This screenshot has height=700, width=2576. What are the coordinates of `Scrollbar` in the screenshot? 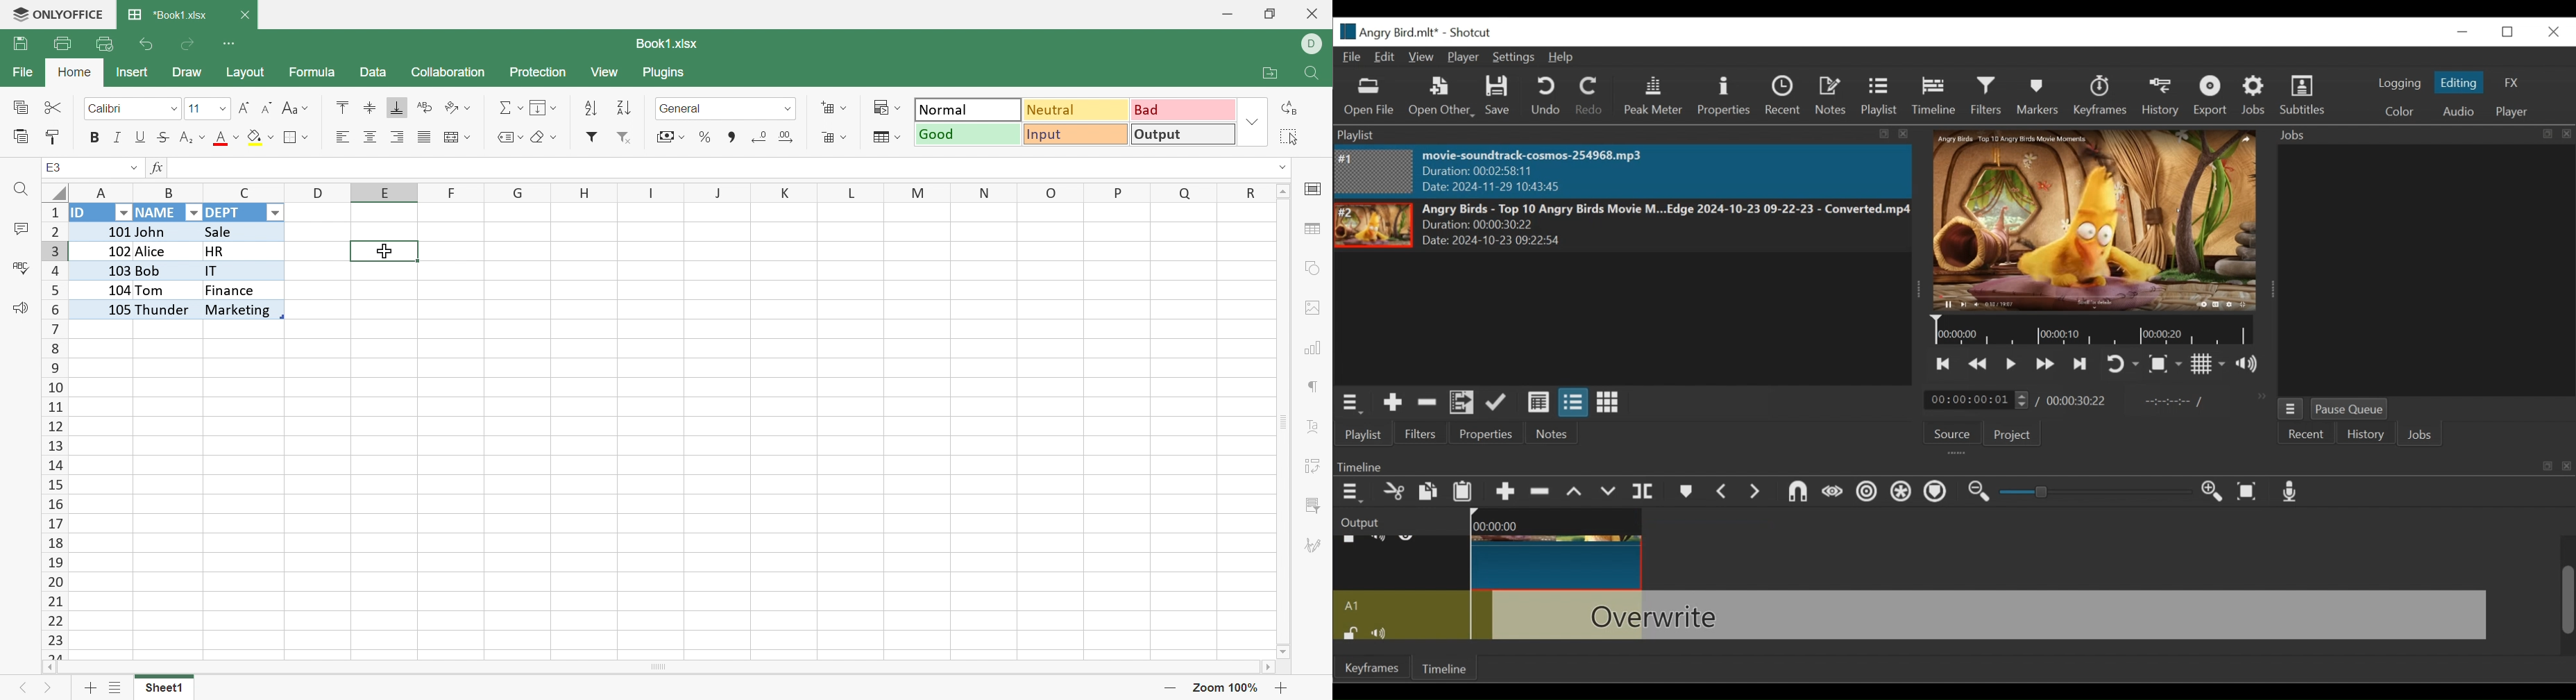 It's located at (2568, 586).